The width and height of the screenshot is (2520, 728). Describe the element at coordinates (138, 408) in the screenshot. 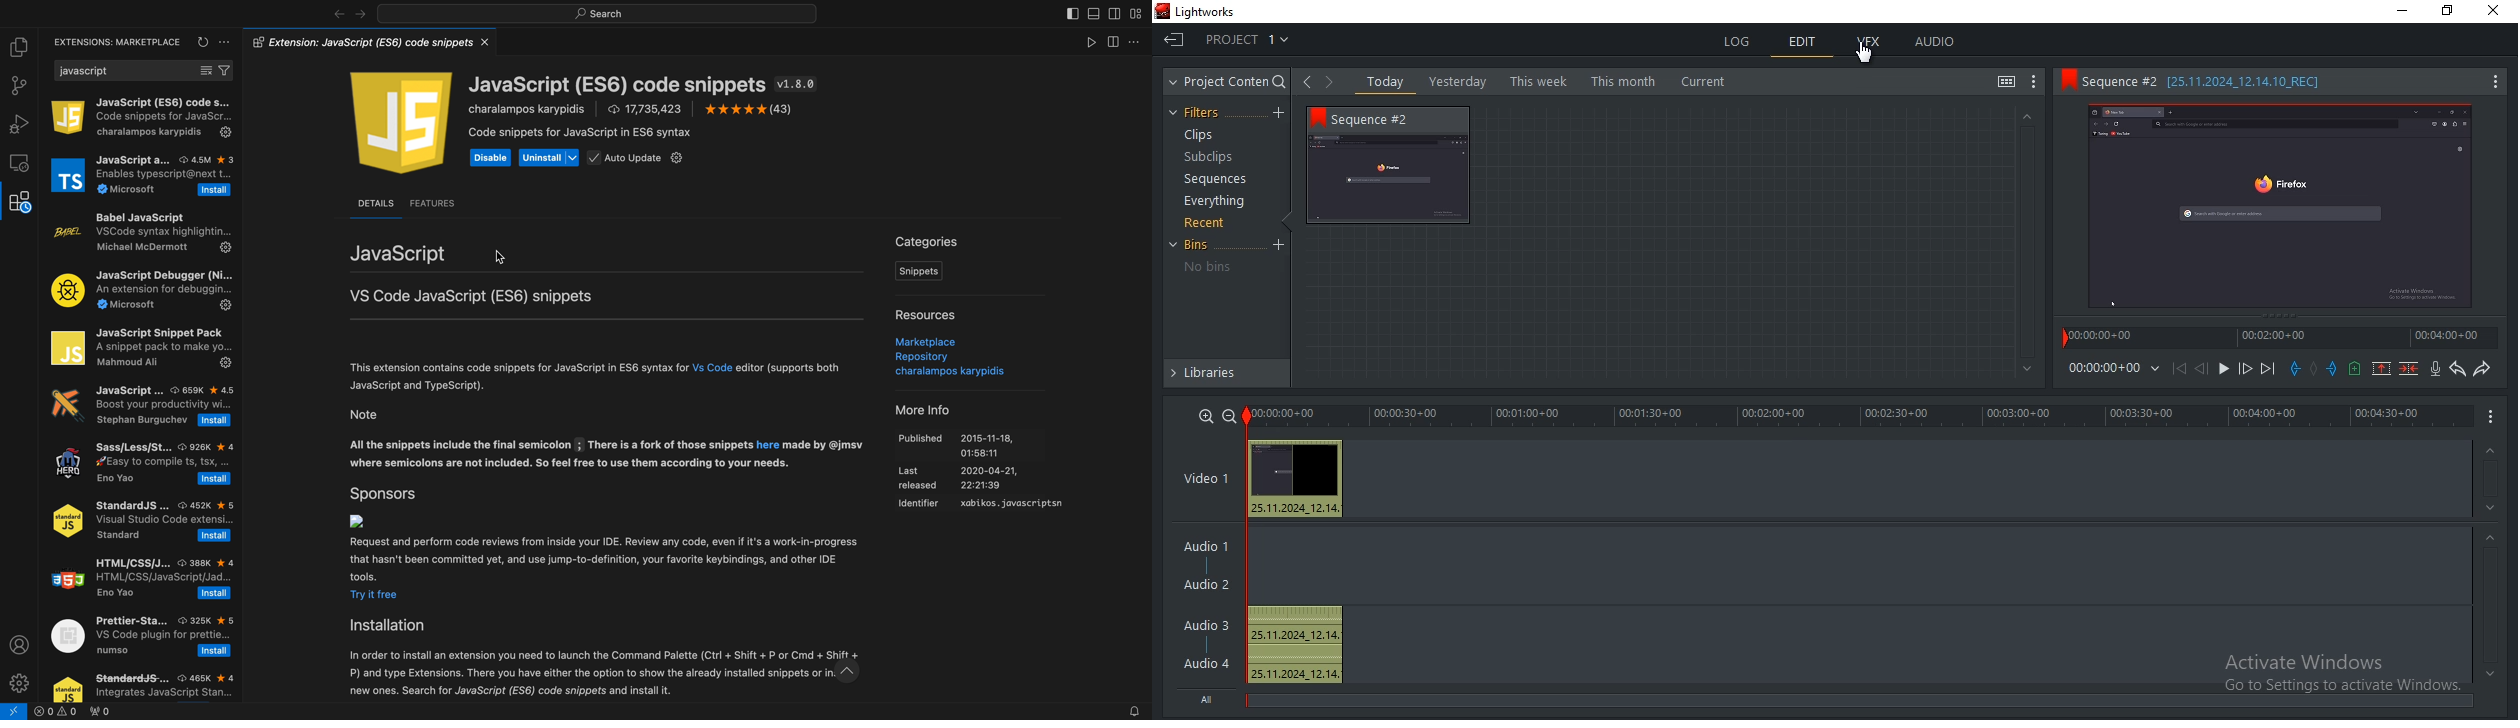

I see `JavaScript ... © 659K k 4.5
Boost your productivity wi...
Stephan Burguchev [Install` at that location.